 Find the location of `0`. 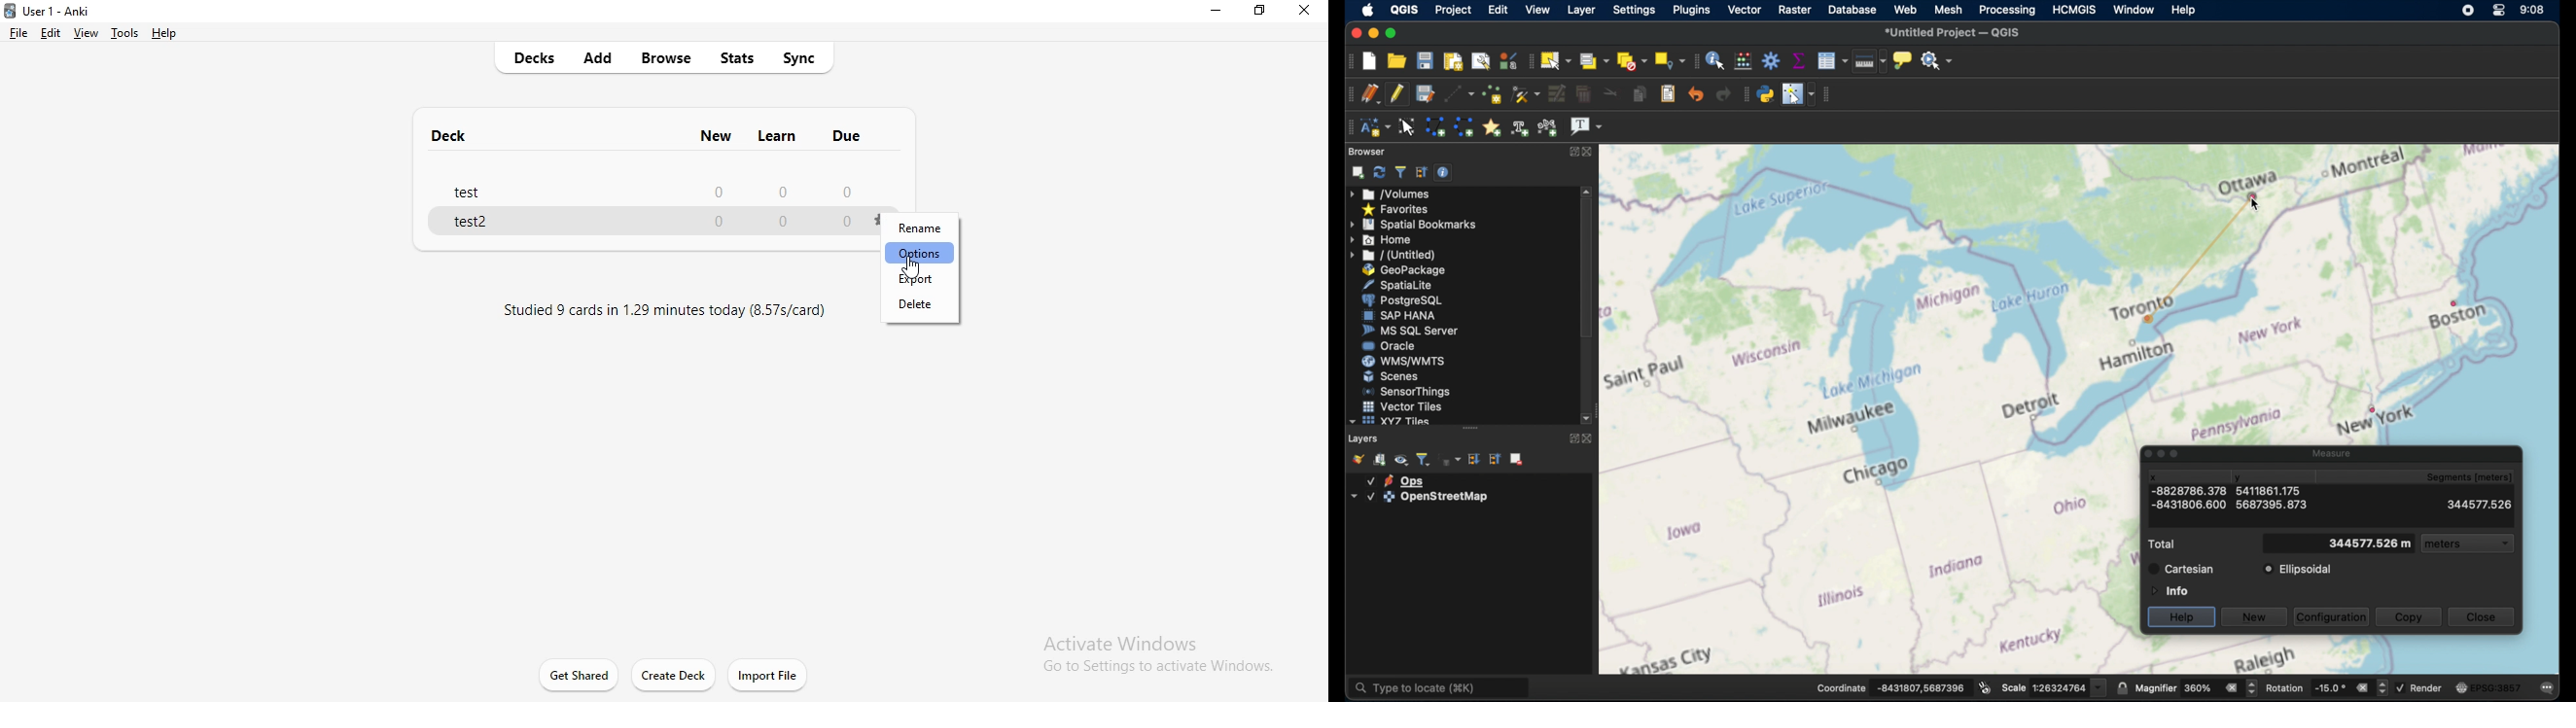

0 is located at coordinates (778, 193).